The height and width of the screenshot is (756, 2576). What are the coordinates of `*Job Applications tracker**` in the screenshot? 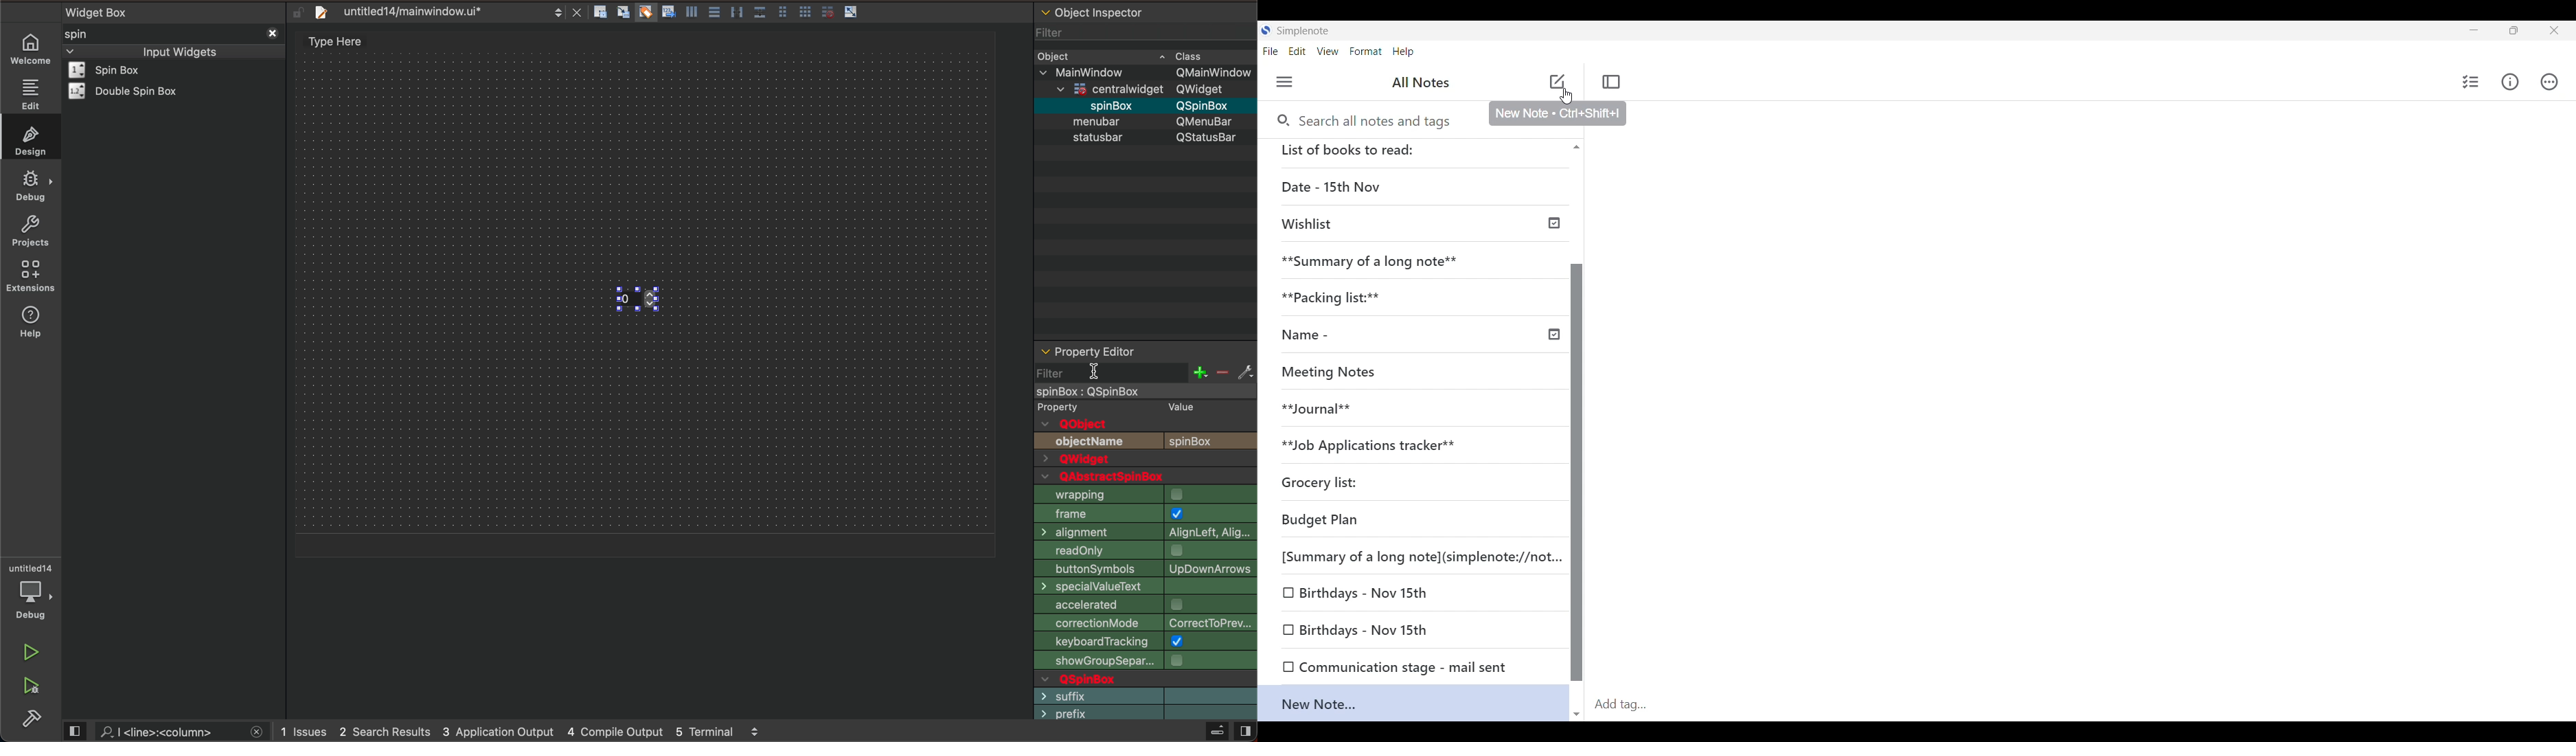 It's located at (1385, 445).